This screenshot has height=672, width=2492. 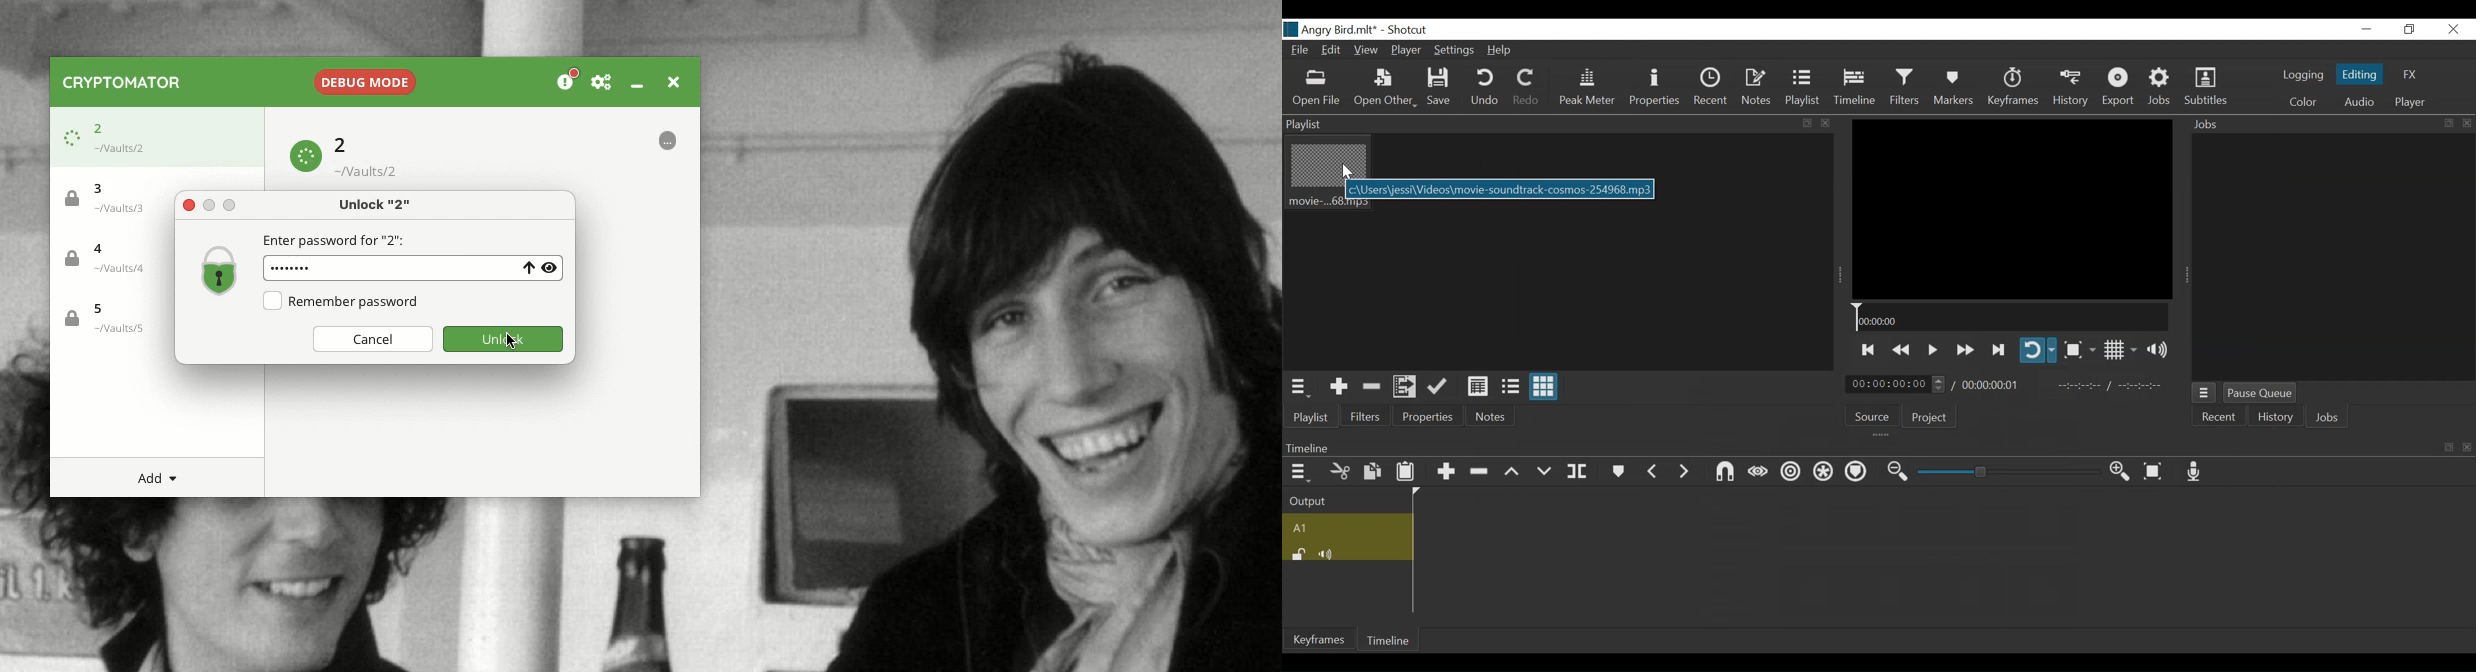 What do you see at coordinates (1823, 123) in the screenshot?
I see `close` at bounding box center [1823, 123].